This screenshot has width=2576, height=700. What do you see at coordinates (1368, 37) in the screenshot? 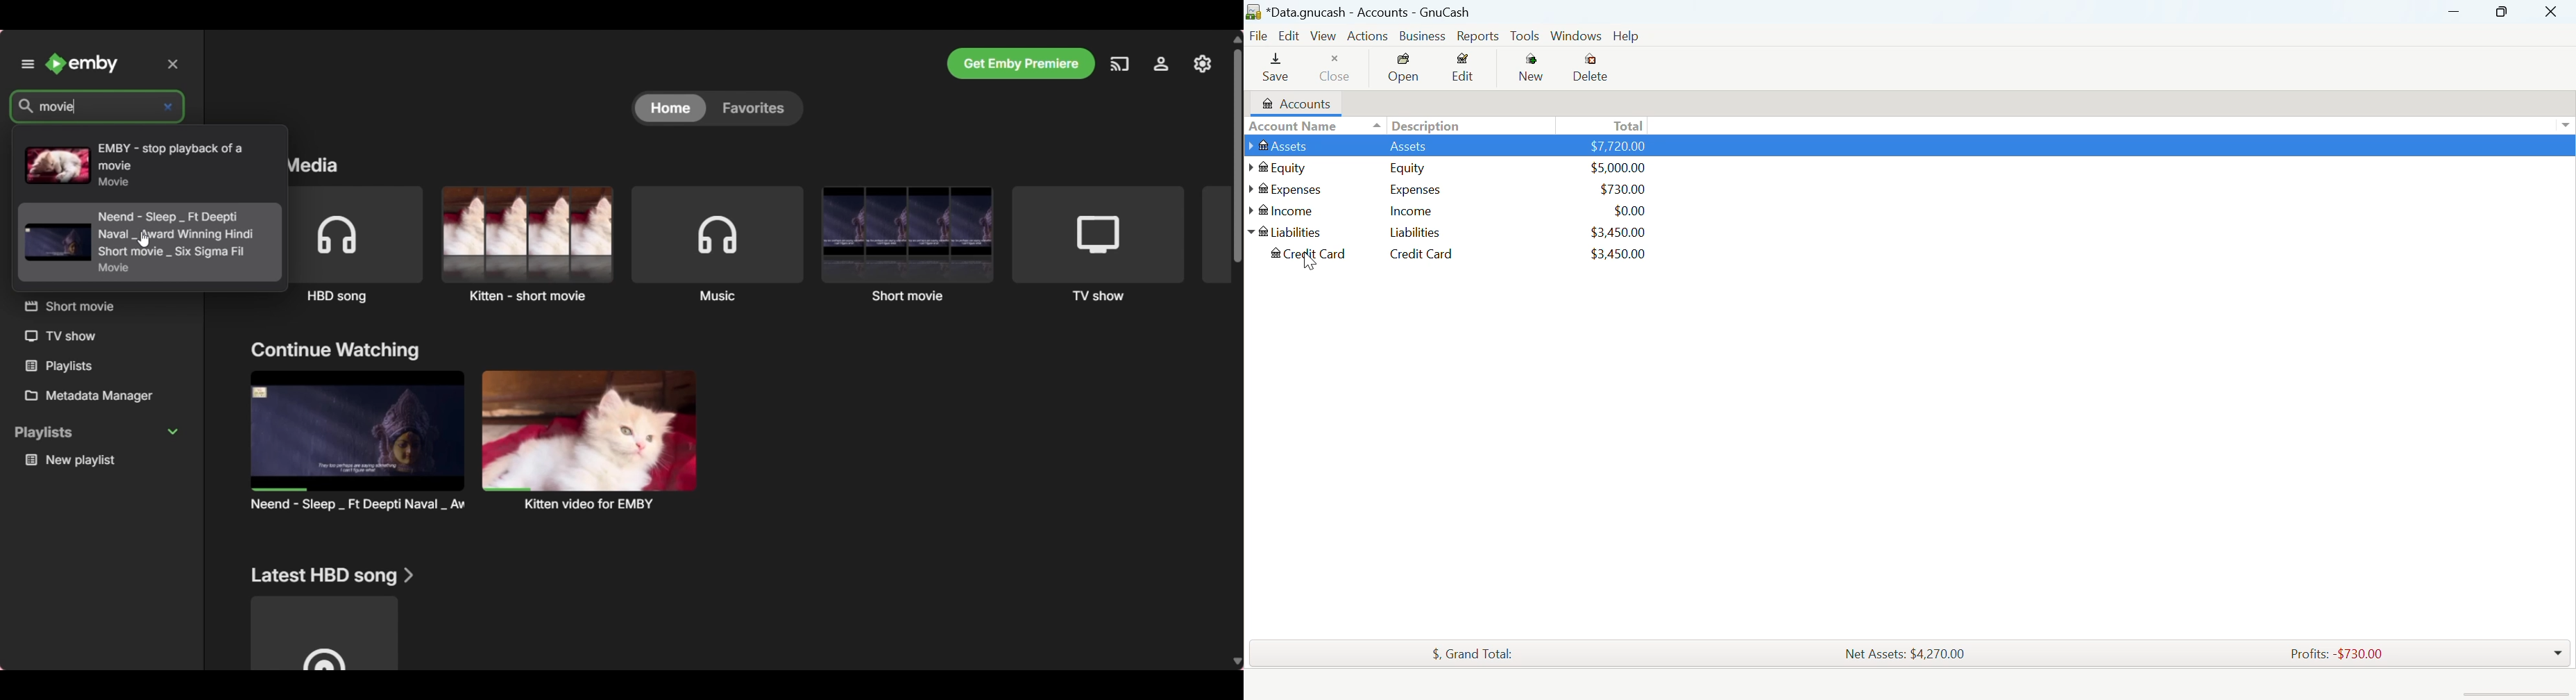
I see `Actions` at bounding box center [1368, 37].